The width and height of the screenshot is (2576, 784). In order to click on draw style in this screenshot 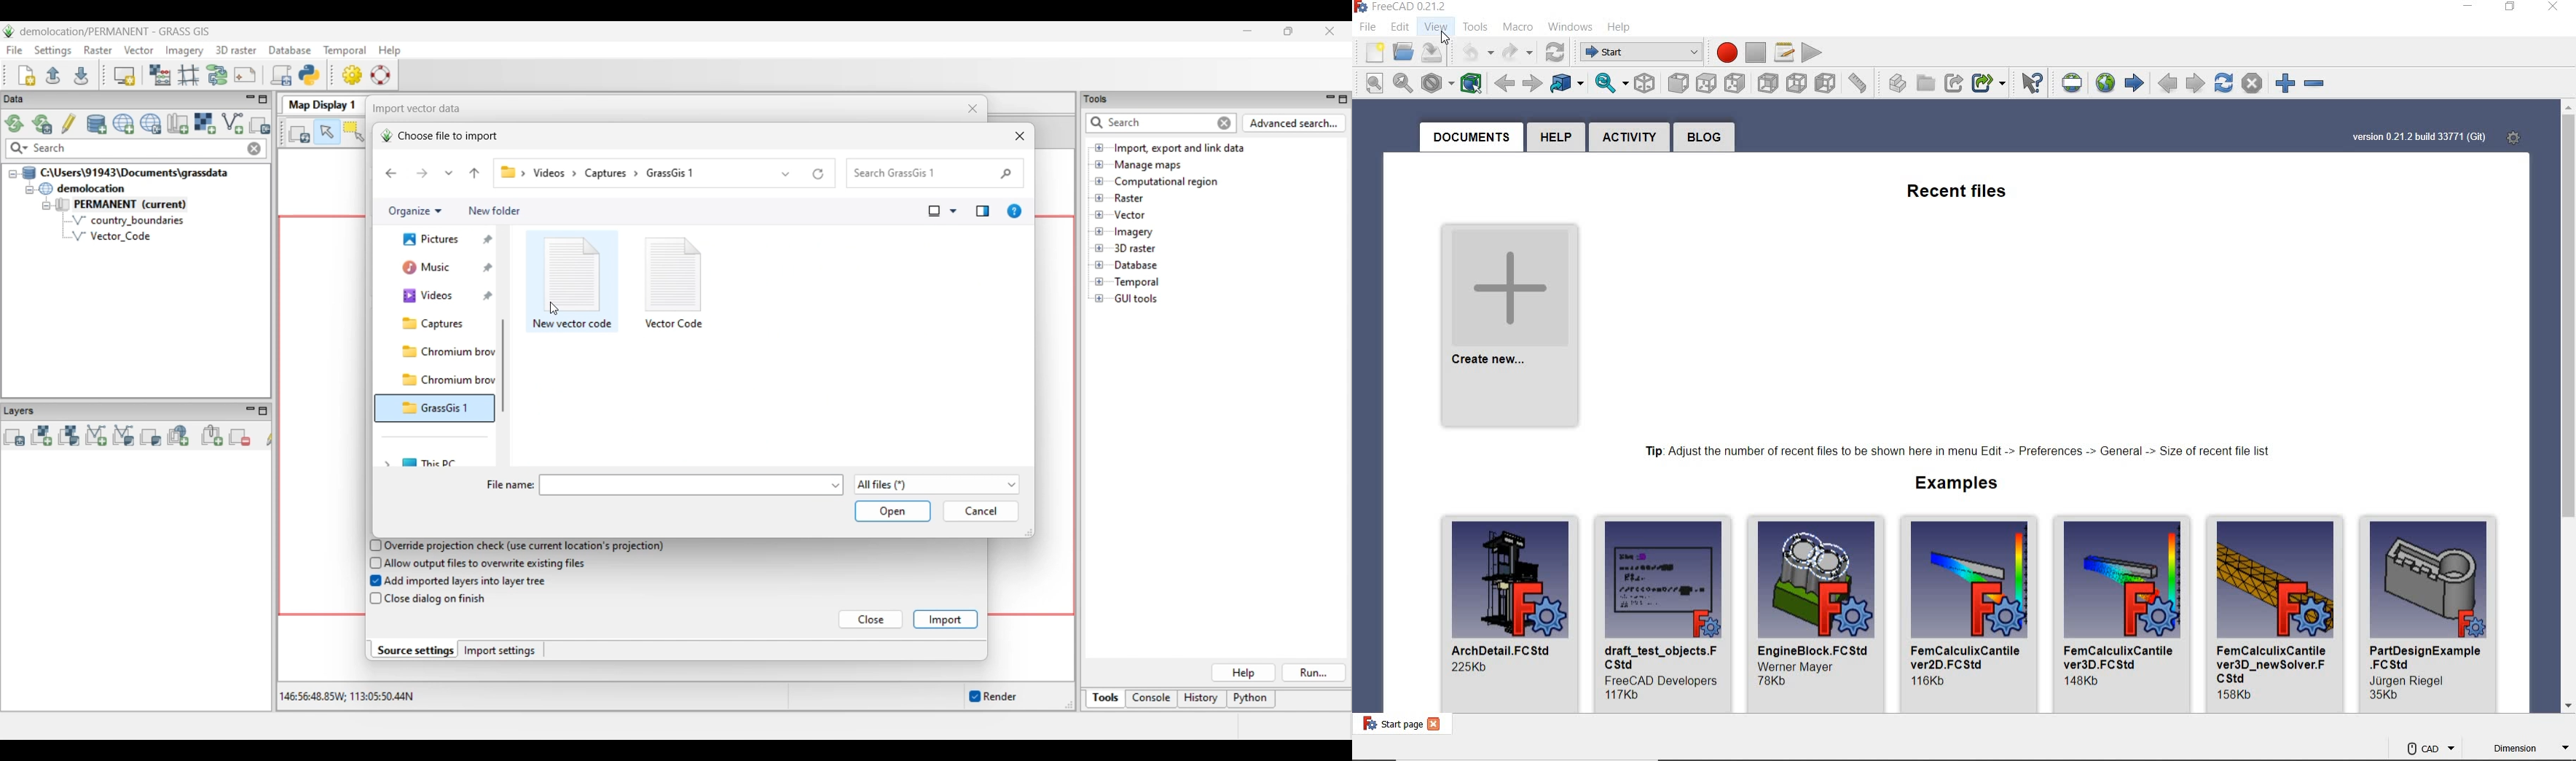, I will do `click(1437, 82)`.